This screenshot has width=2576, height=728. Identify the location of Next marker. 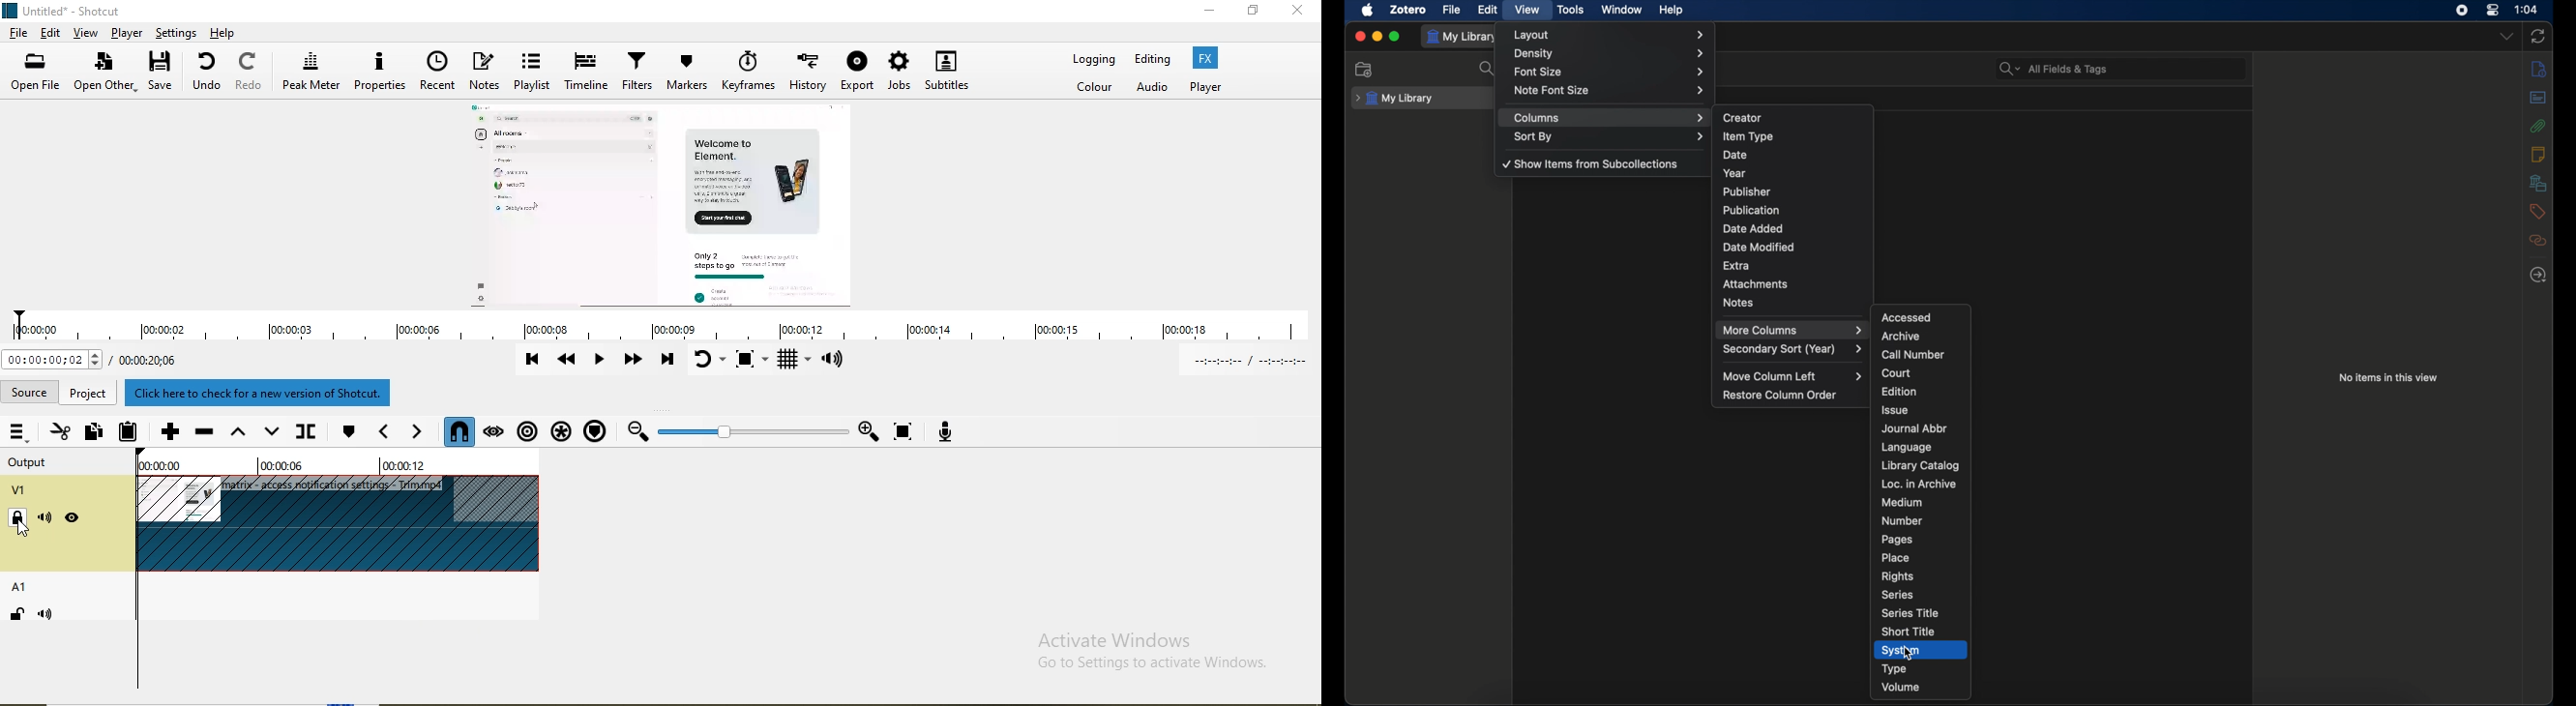
(417, 432).